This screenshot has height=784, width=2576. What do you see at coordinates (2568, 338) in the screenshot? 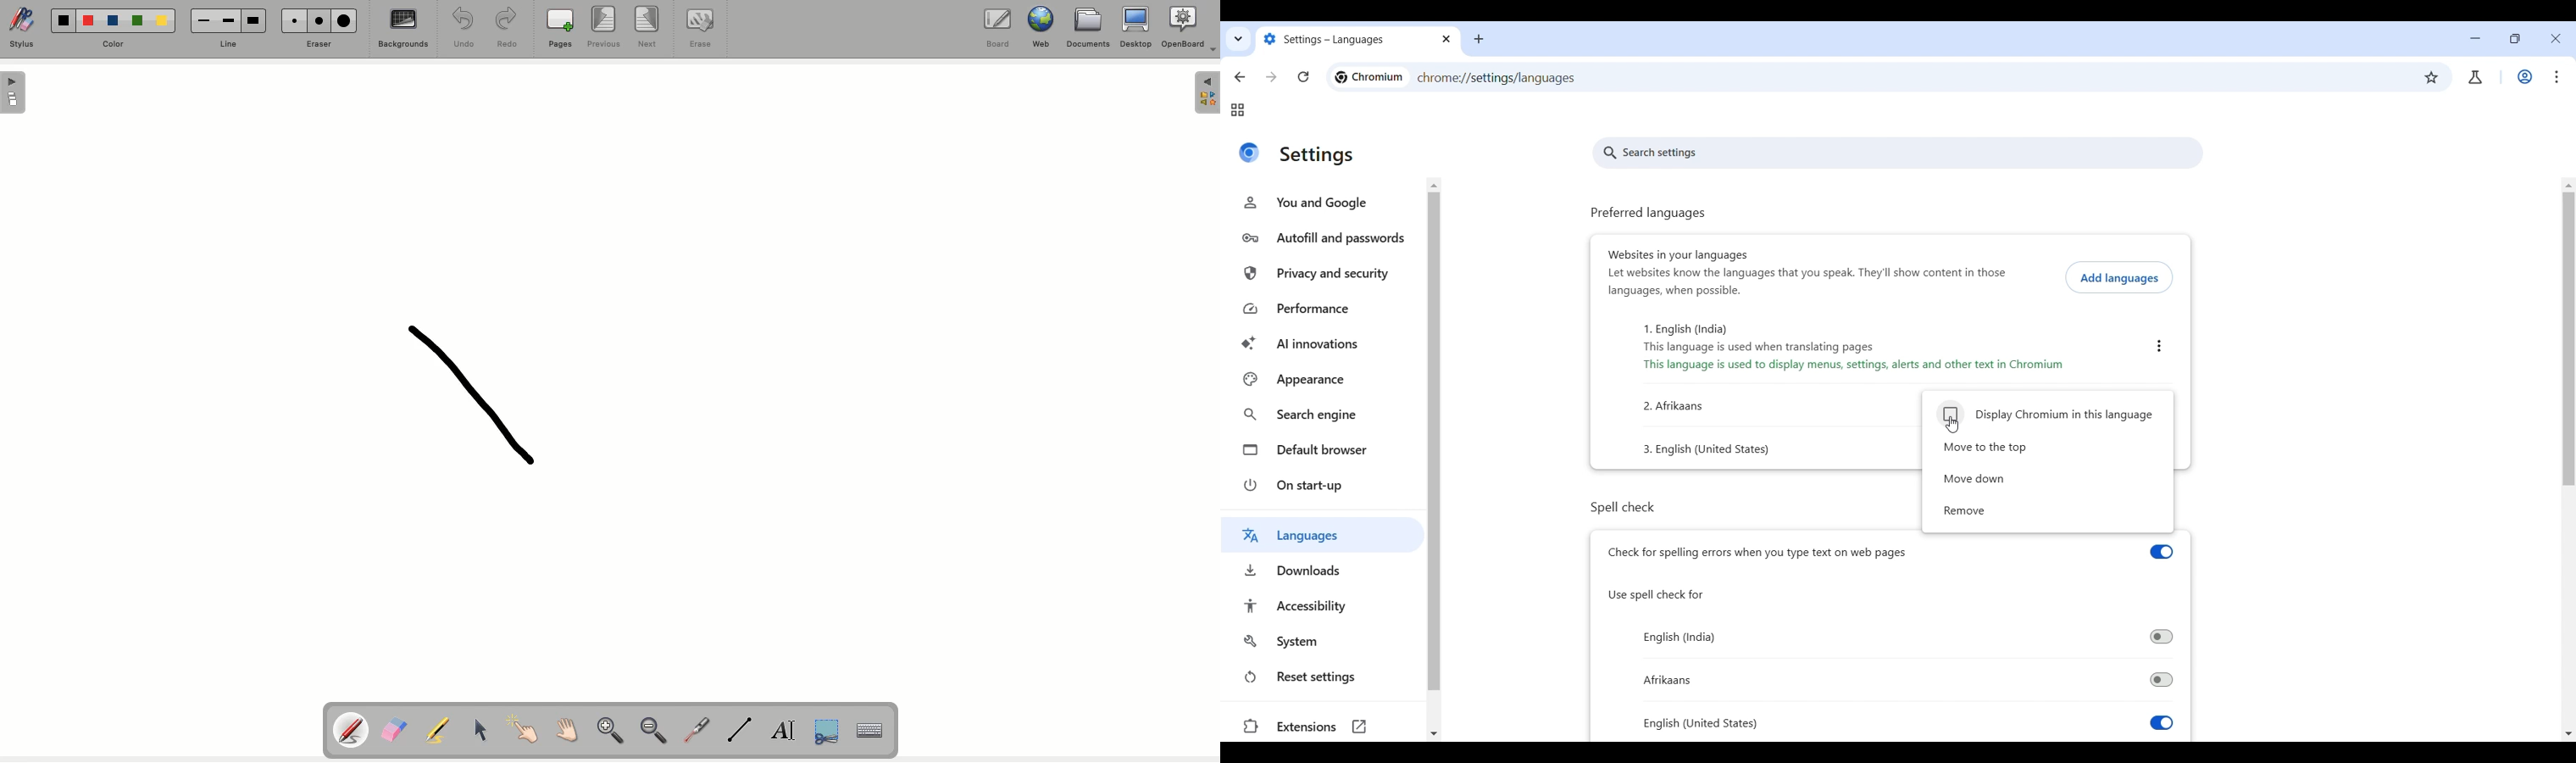
I see `Vertical slide bar` at bounding box center [2568, 338].